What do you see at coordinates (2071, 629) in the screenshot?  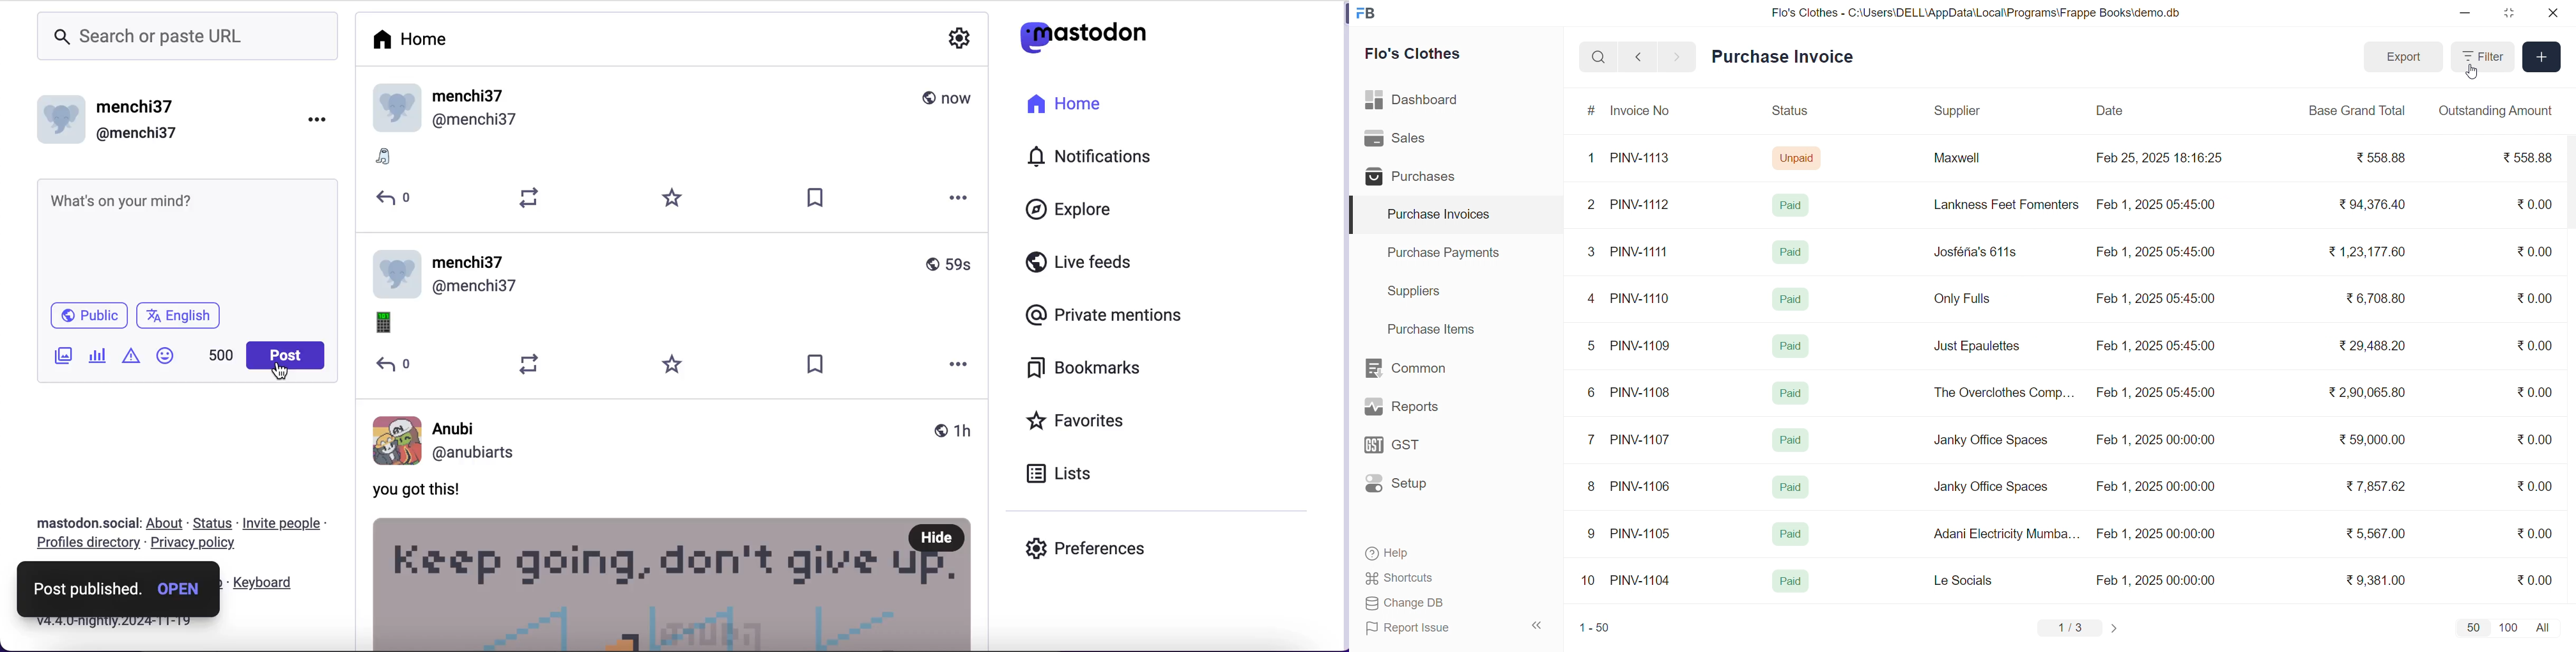 I see `1/3` at bounding box center [2071, 629].